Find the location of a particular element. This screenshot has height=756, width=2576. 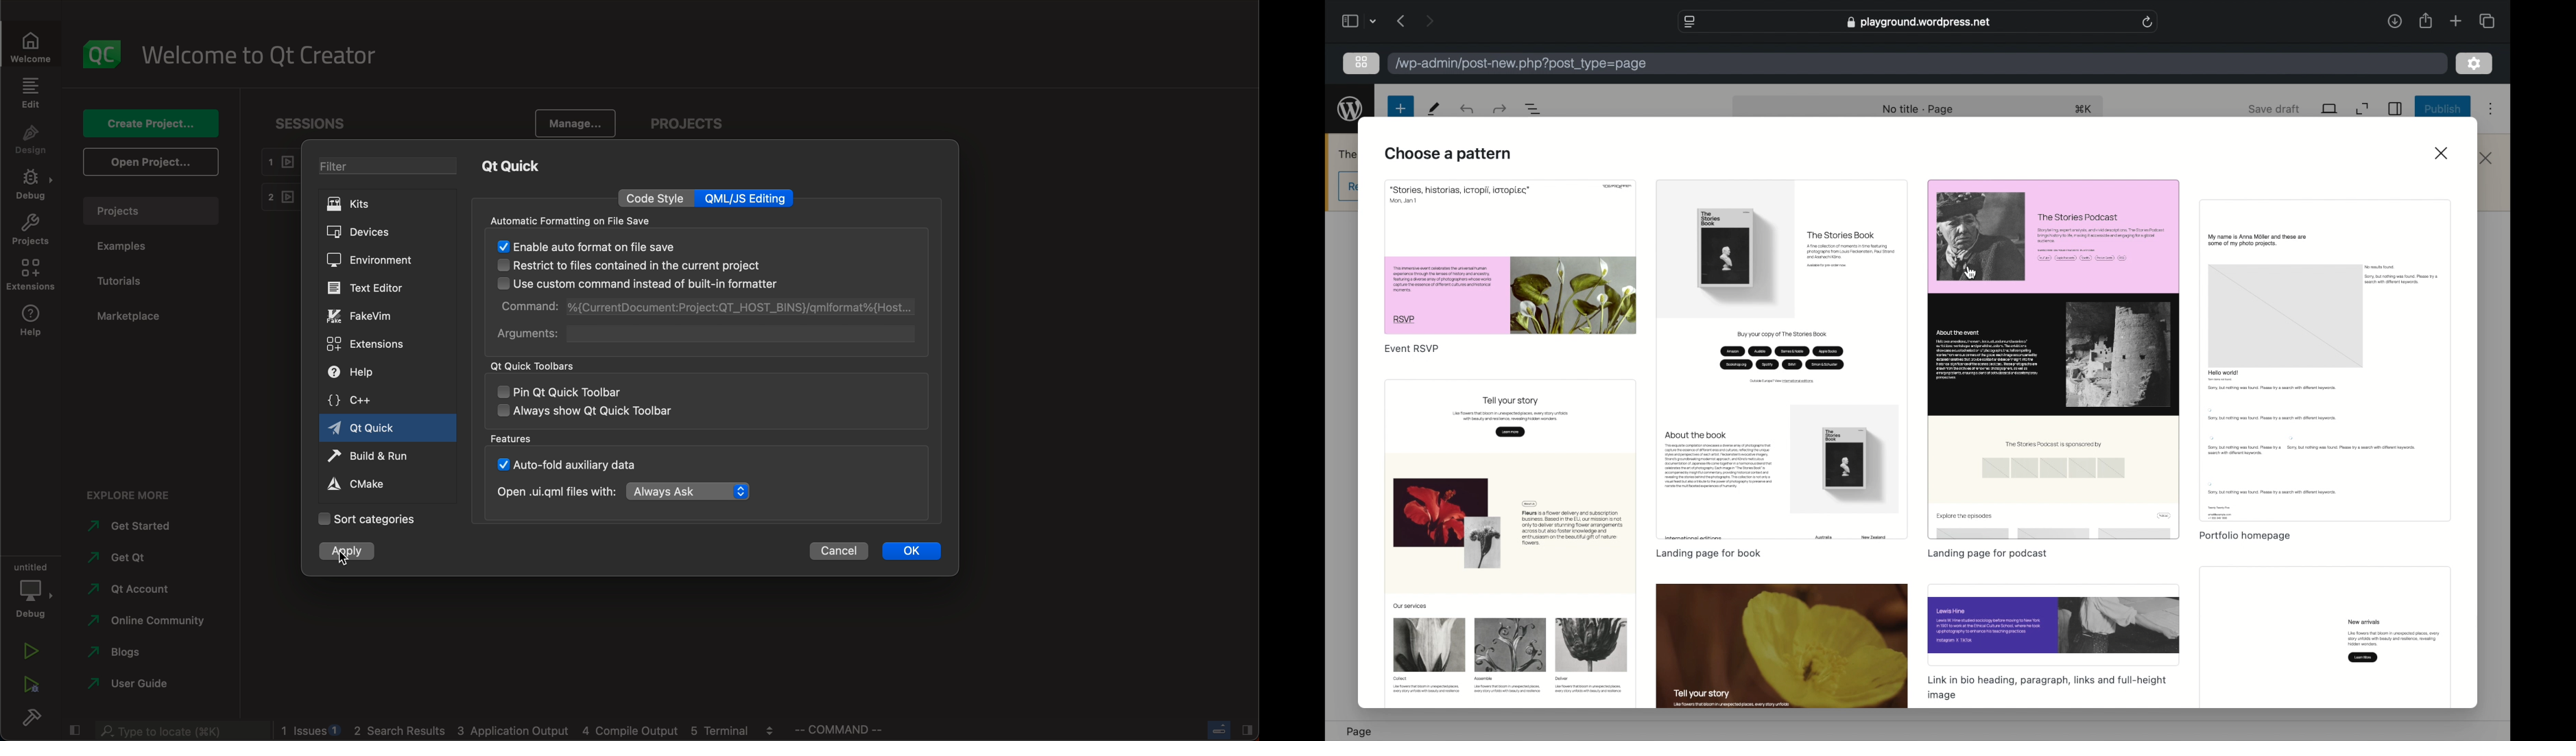

preview is located at coordinates (2325, 361).